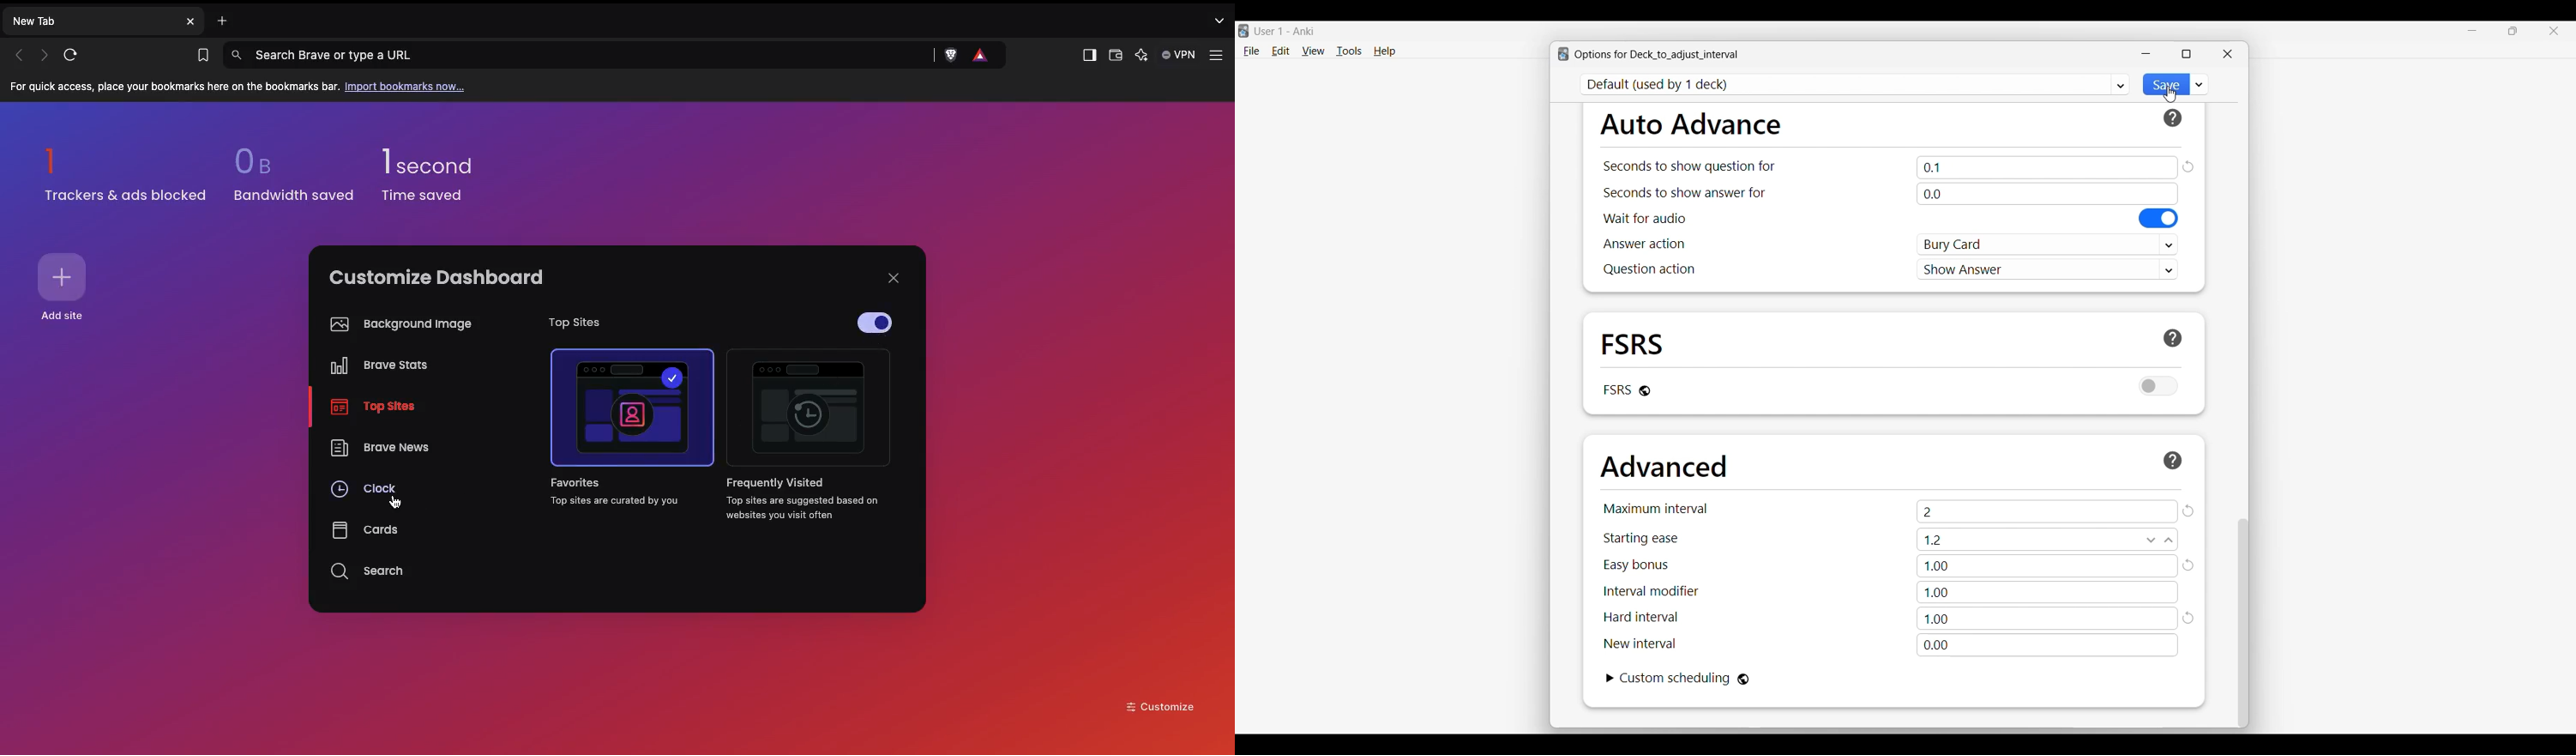 Image resolution: width=2576 pixels, height=756 pixels. What do you see at coordinates (2513, 31) in the screenshot?
I see `Show interface in smaller tab` at bounding box center [2513, 31].